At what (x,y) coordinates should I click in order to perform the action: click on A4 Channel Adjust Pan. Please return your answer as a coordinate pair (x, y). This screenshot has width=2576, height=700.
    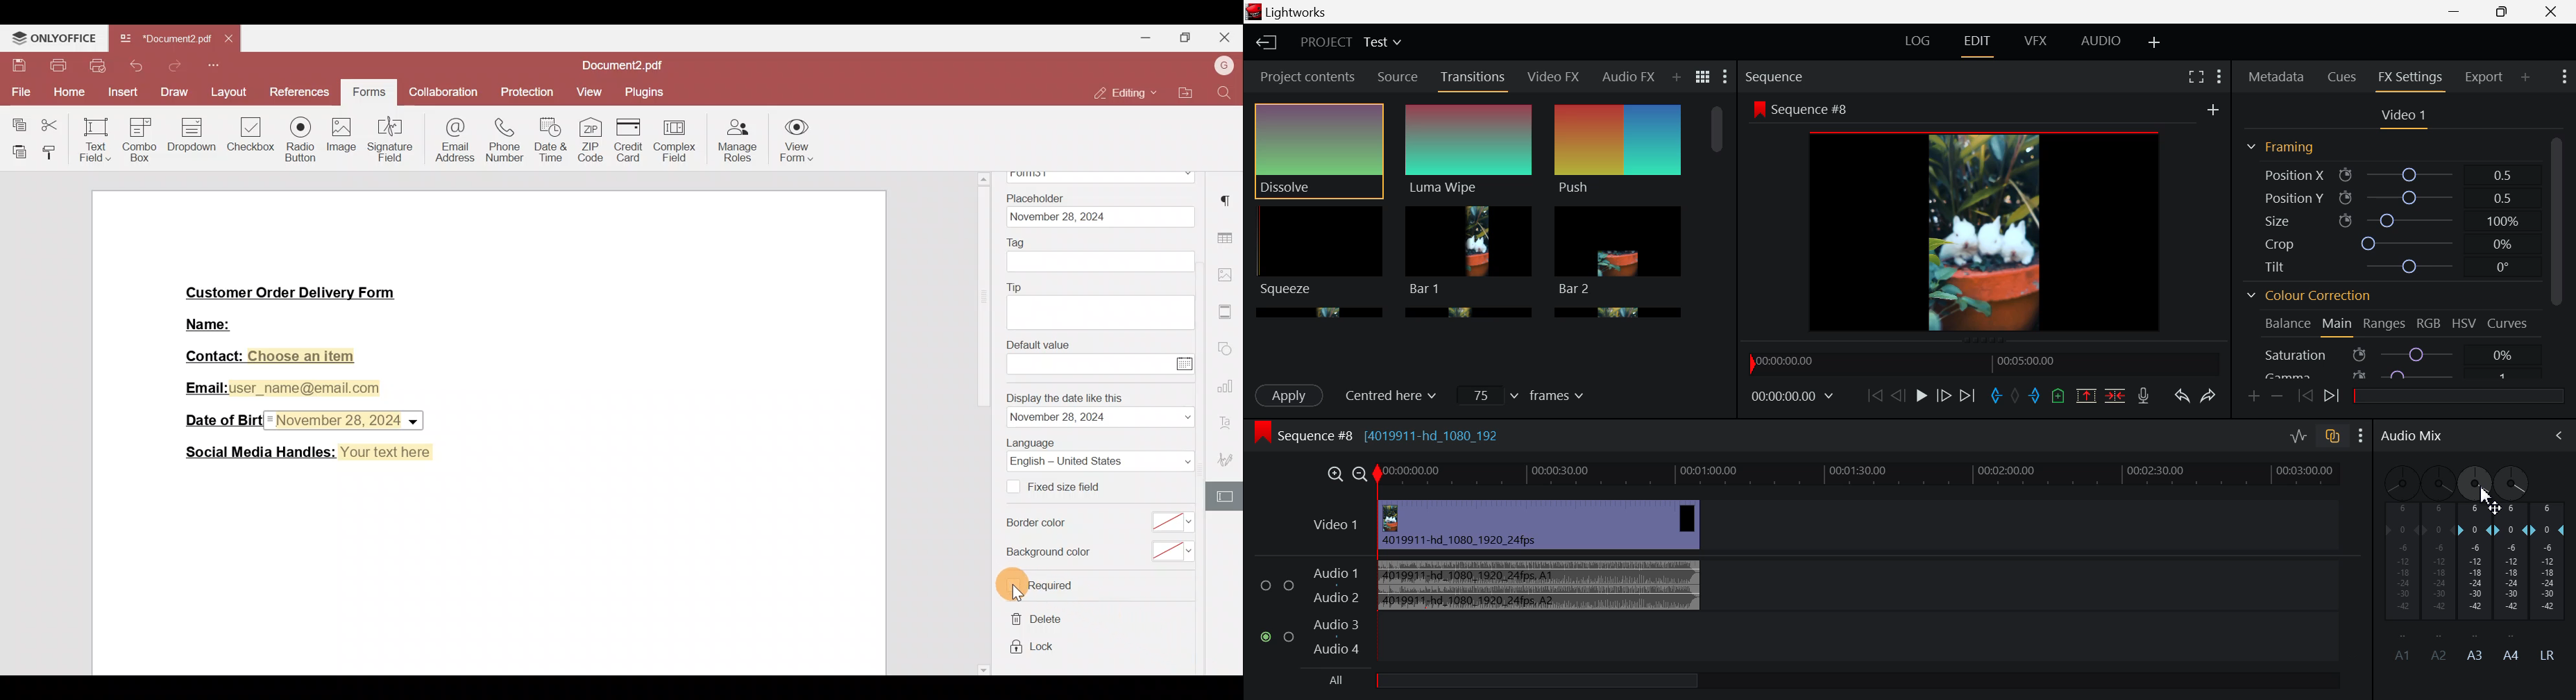
    Looking at the image, I should click on (2514, 483).